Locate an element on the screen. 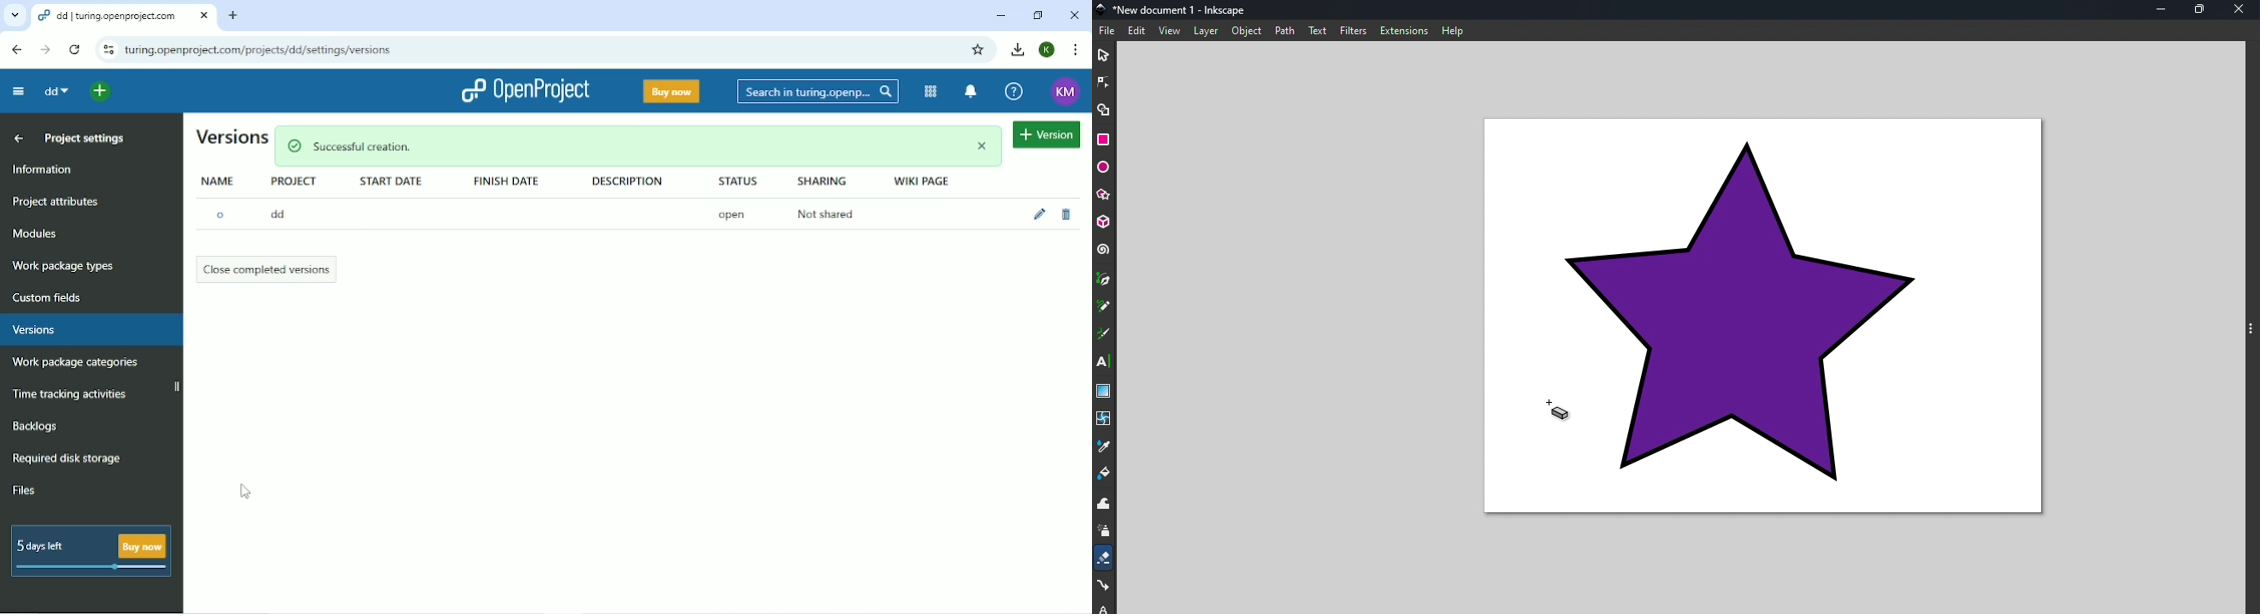  Time tracking activities is located at coordinates (70, 393).